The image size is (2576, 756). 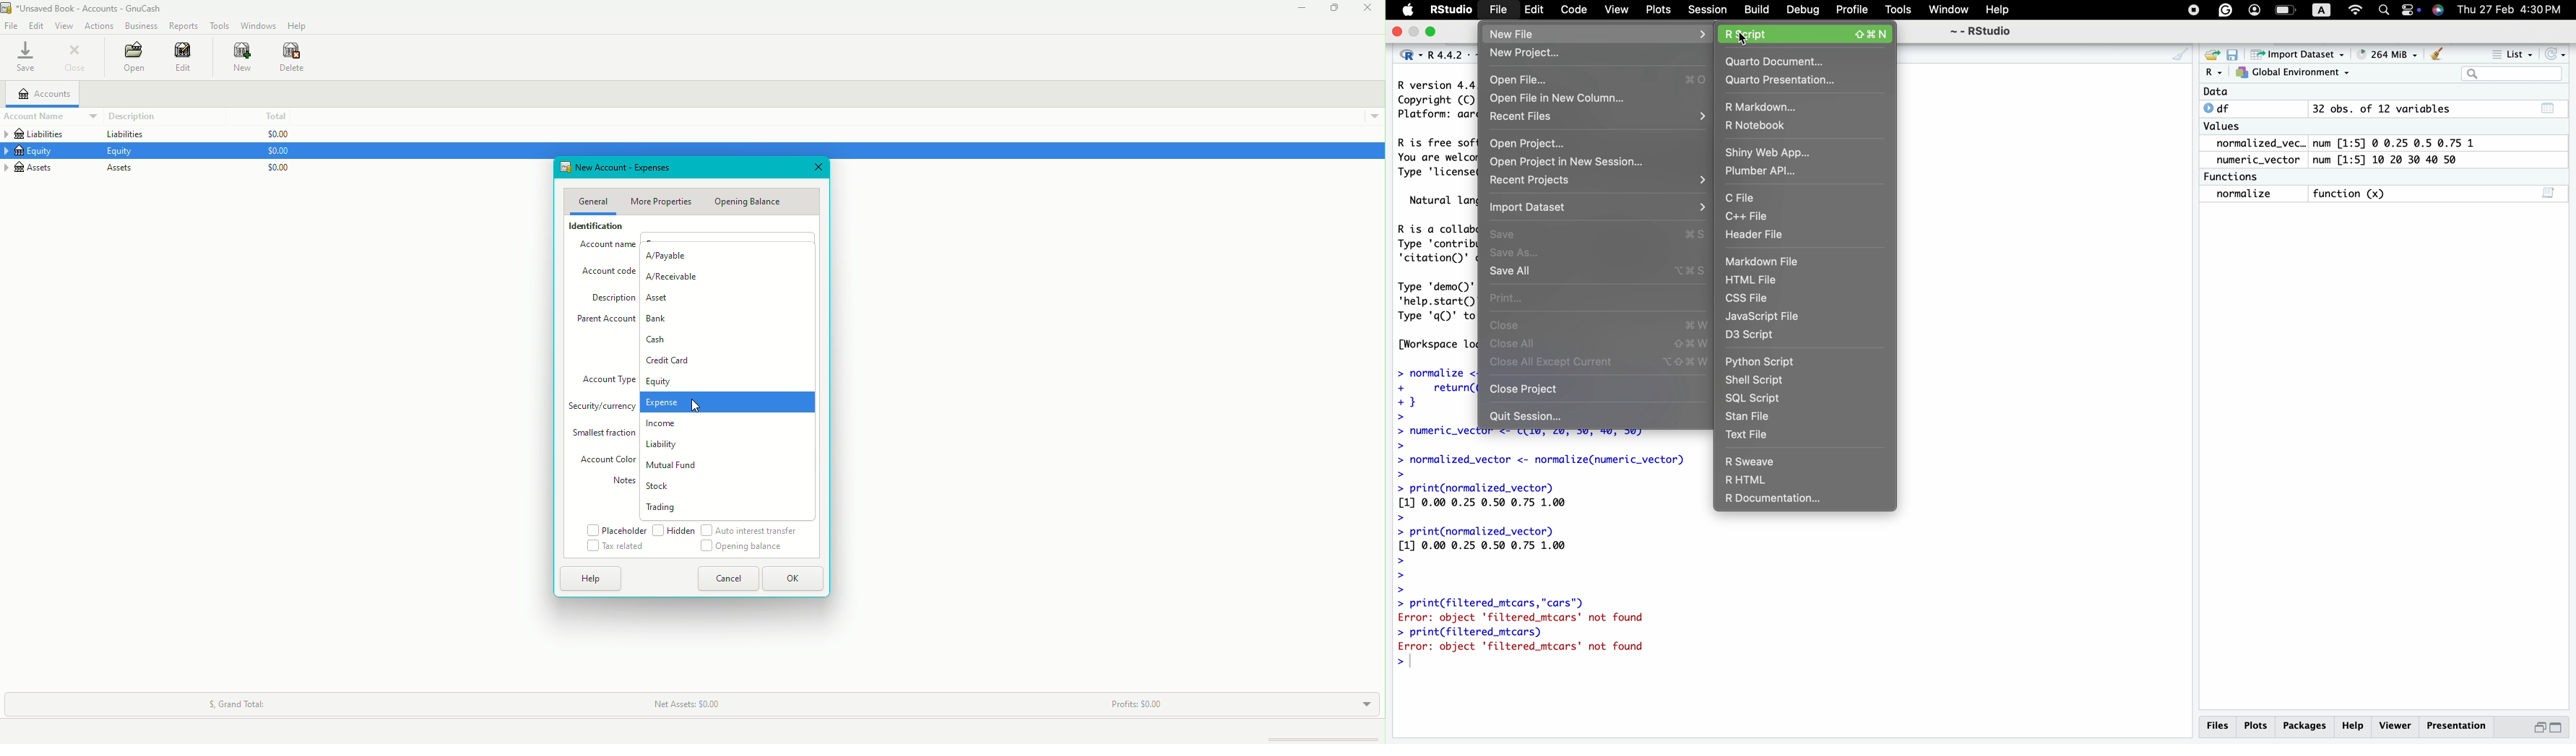 I want to click on functions, so click(x=2235, y=177).